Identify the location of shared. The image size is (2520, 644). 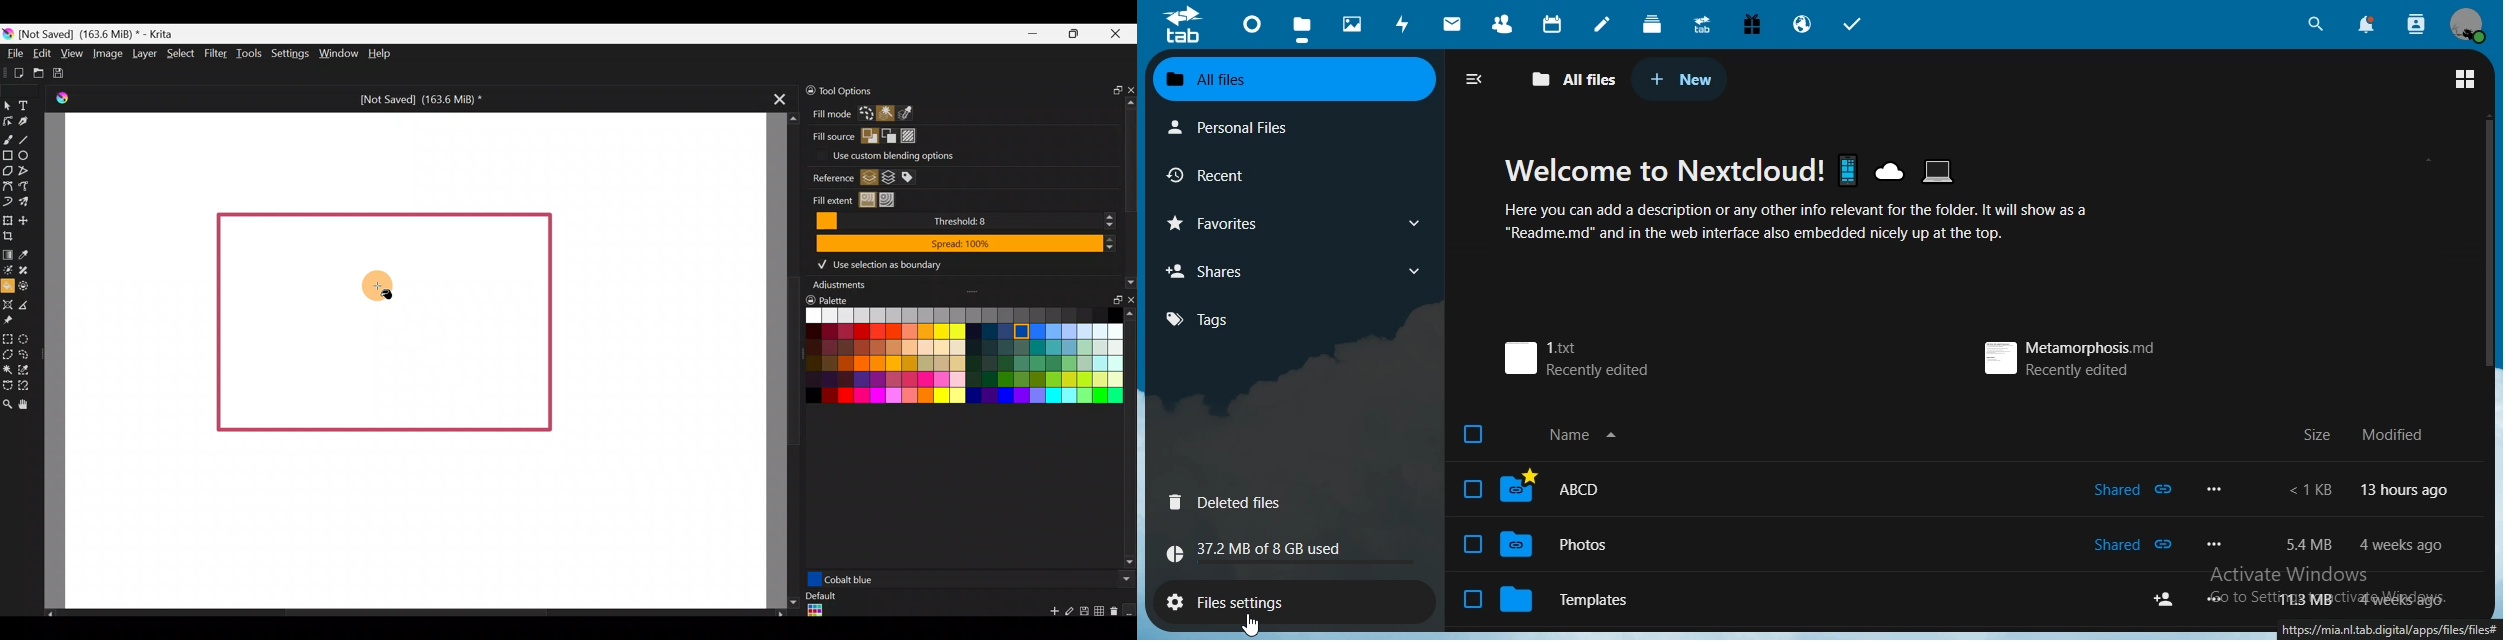
(2134, 488).